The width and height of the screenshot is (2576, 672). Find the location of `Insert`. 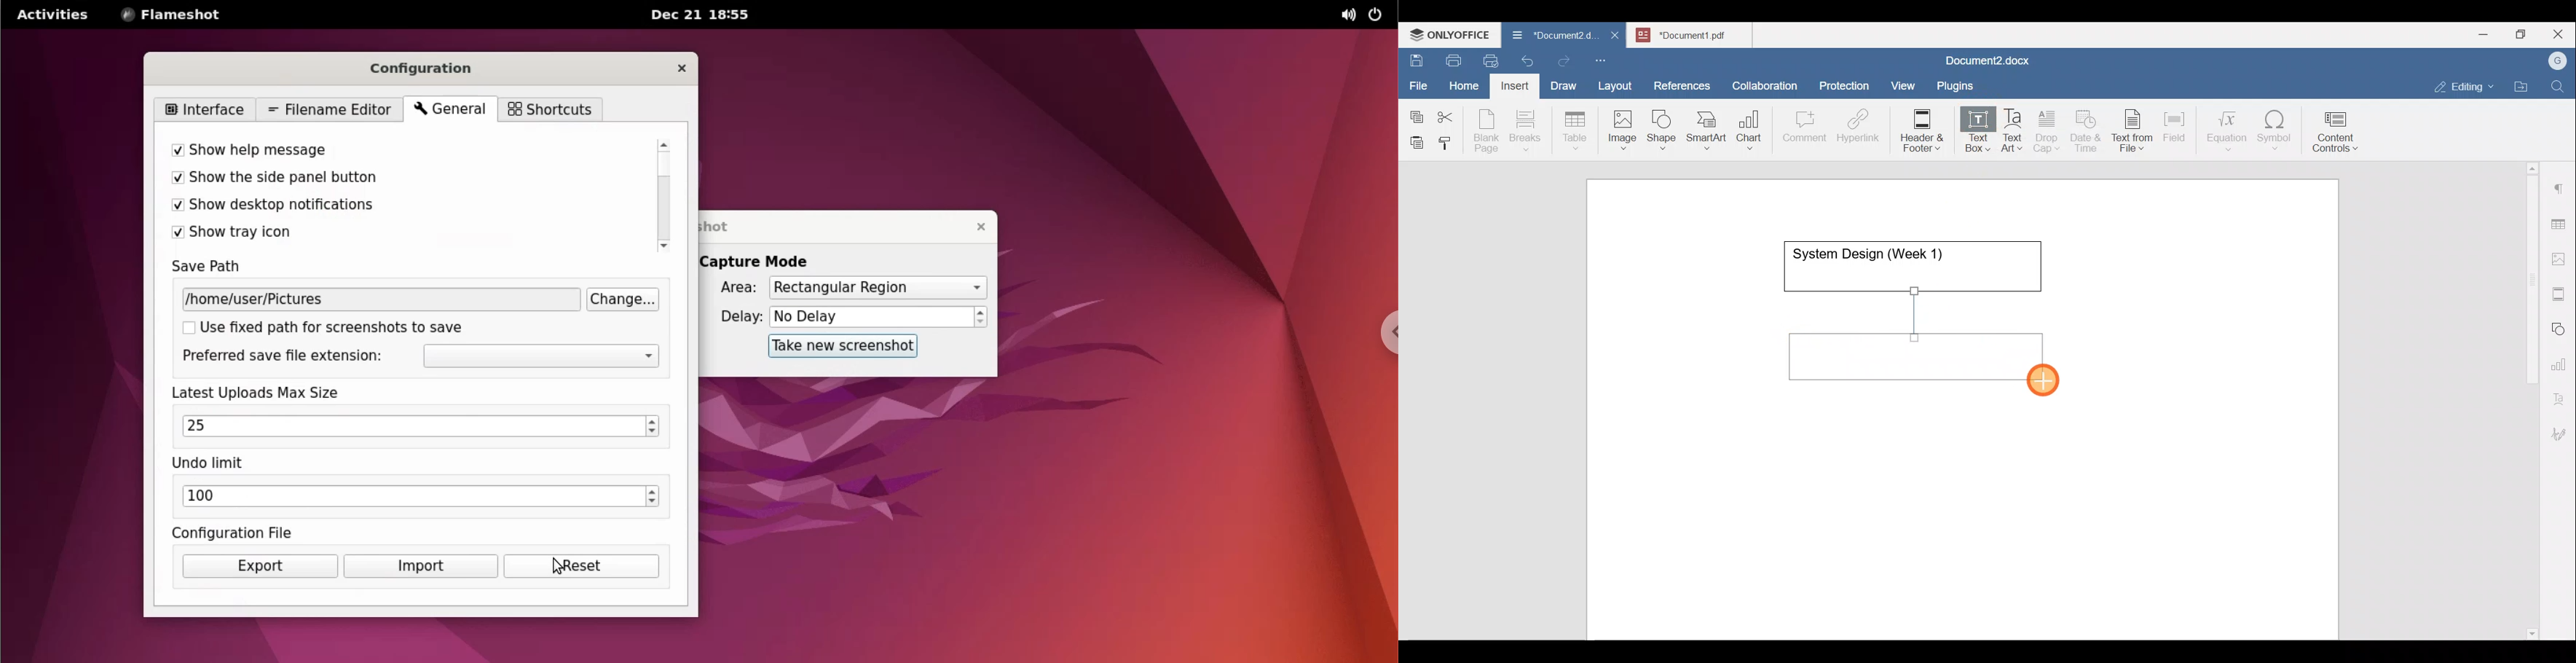

Insert is located at coordinates (1511, 83).